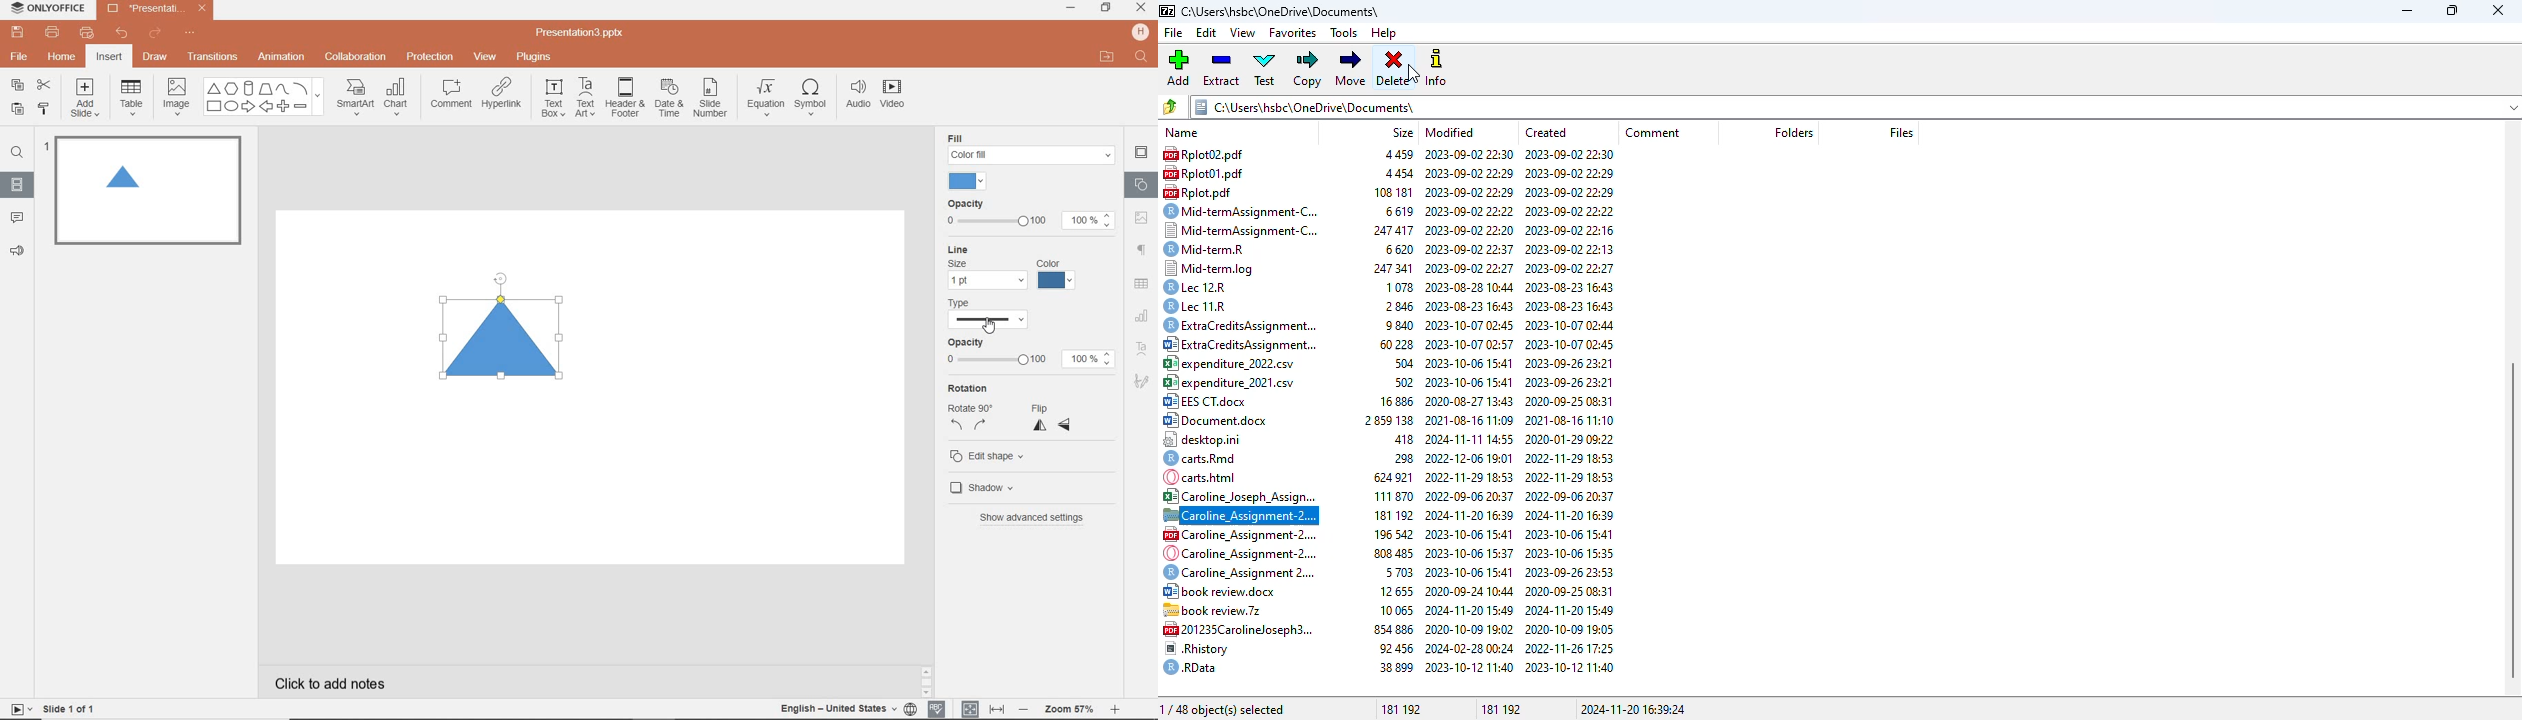  What do you see at coordinates (1142, 217) in the screenshot?
I see `IMAGE SETTINGS` at bounding box center [1142, 217].